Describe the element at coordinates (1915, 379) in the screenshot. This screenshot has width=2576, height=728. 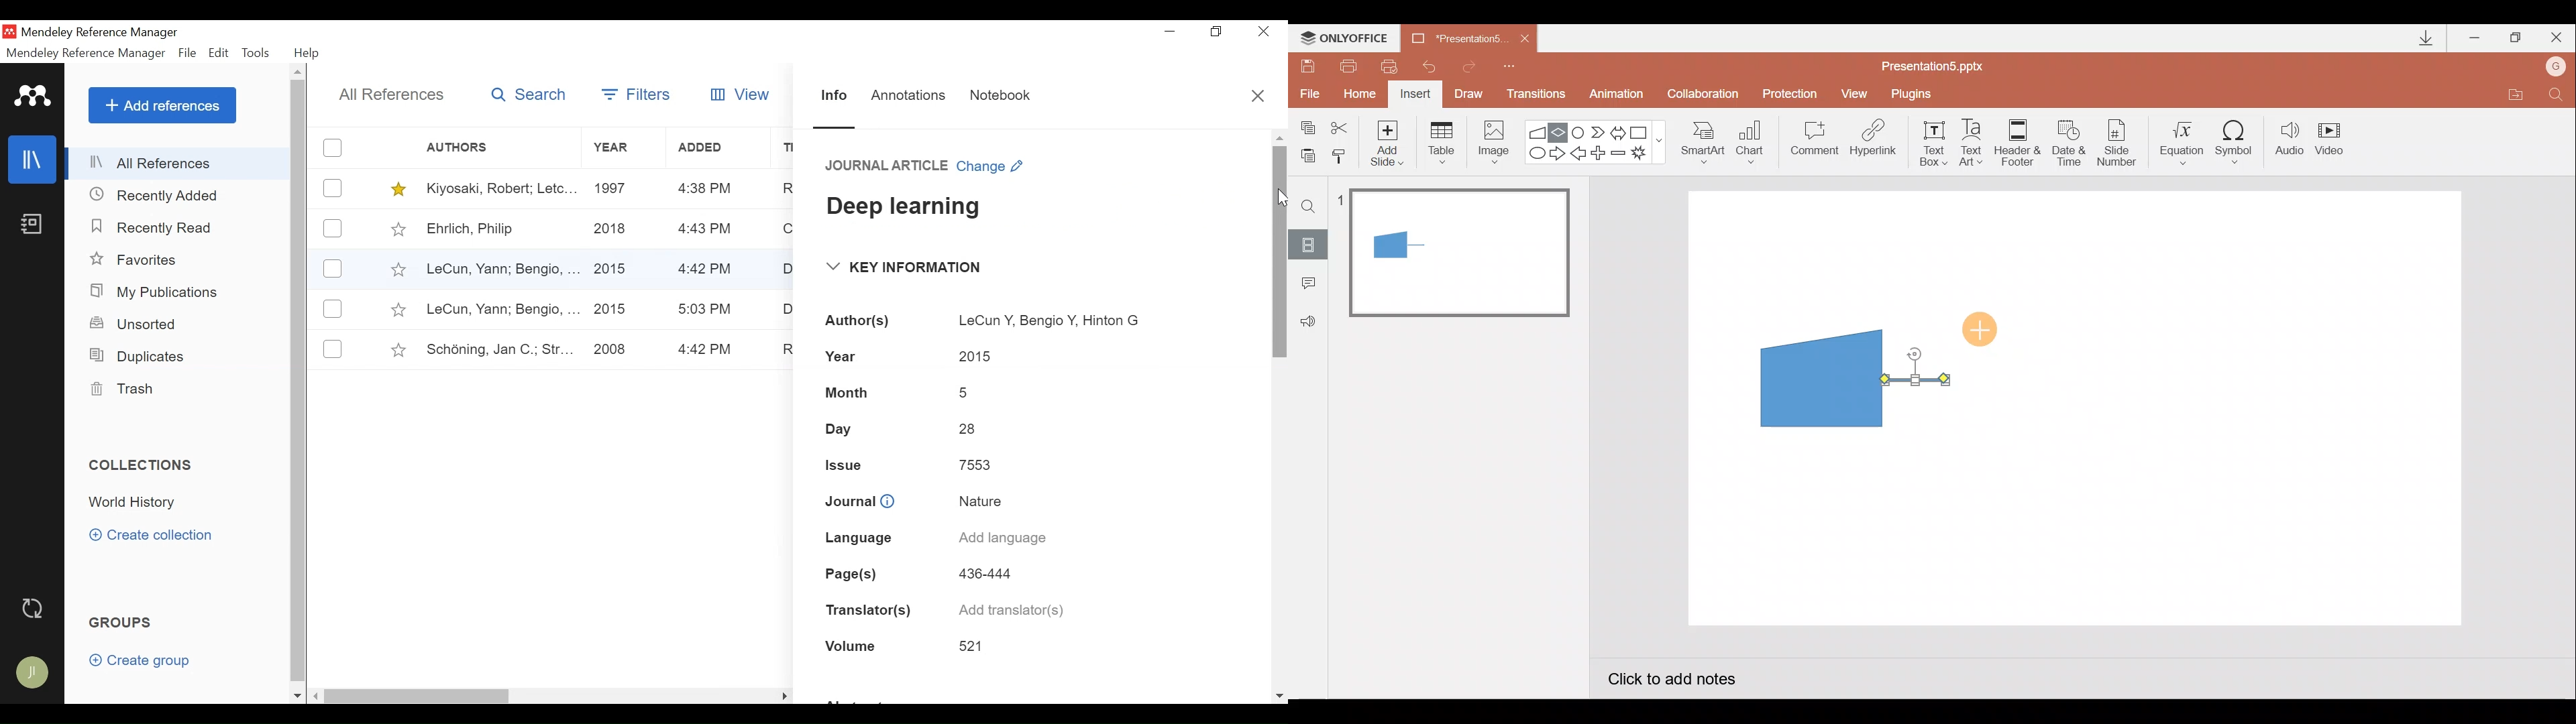
I see `Arrow` at that location.